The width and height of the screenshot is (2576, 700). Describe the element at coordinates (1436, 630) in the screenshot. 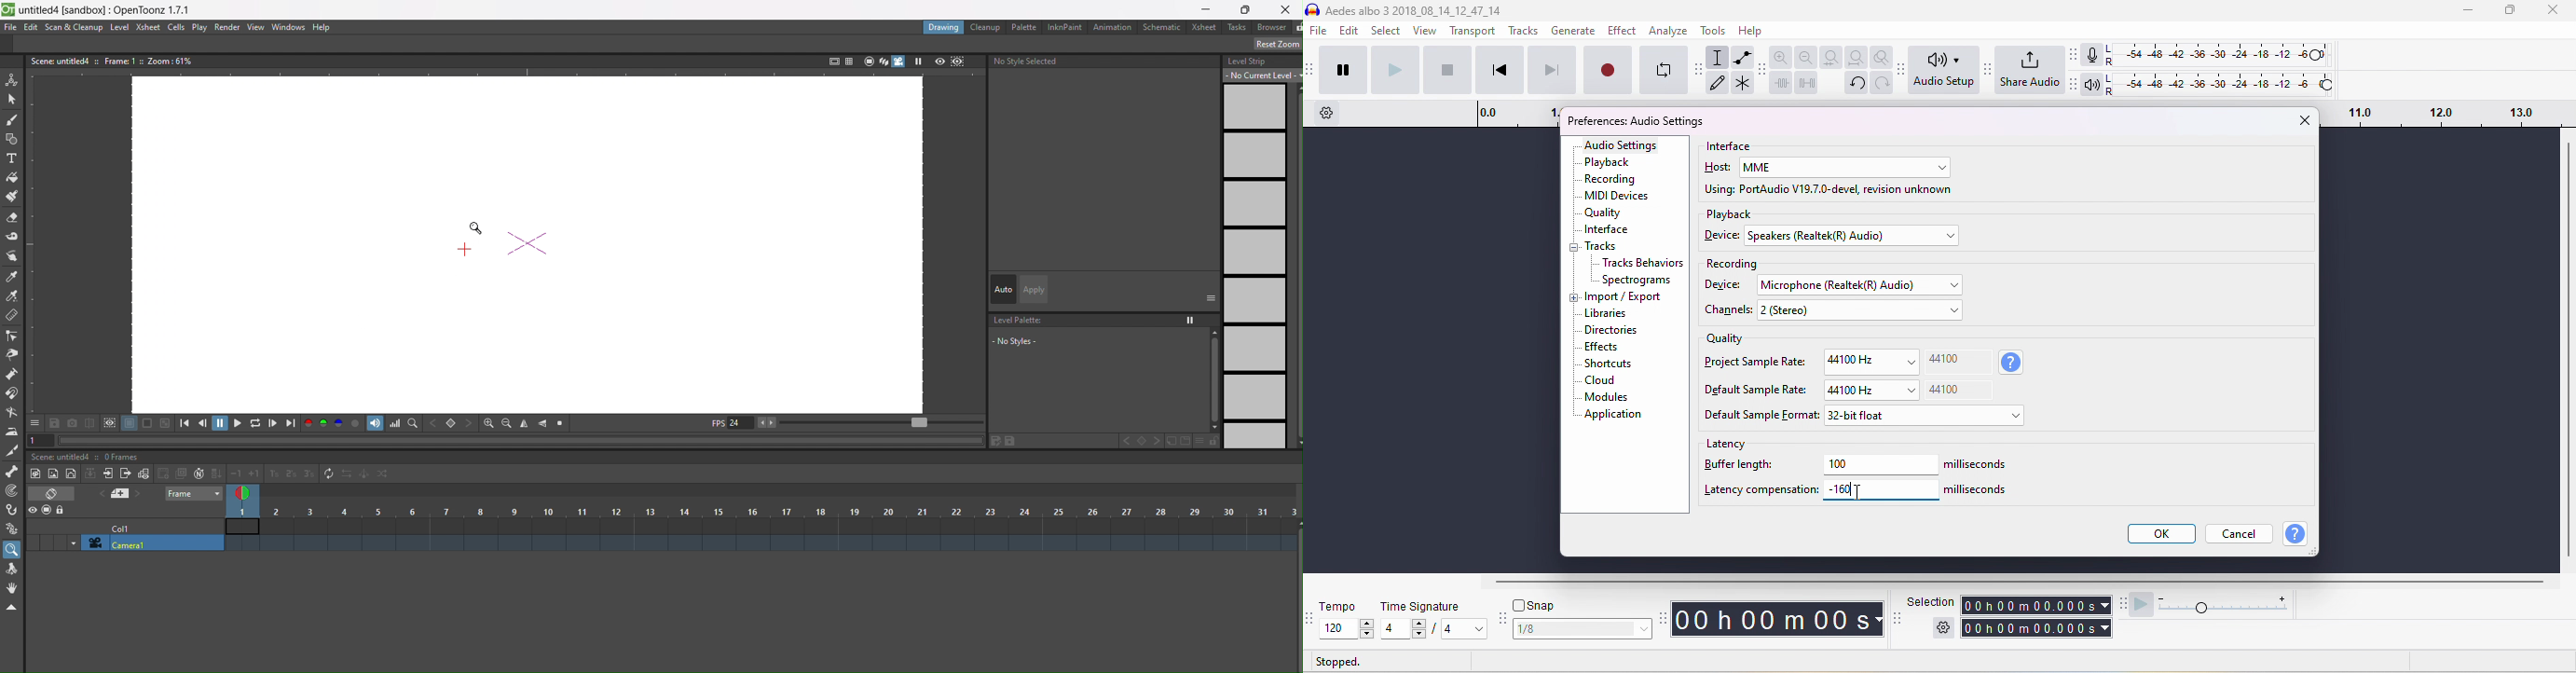

I see `select time signatur` at that location.